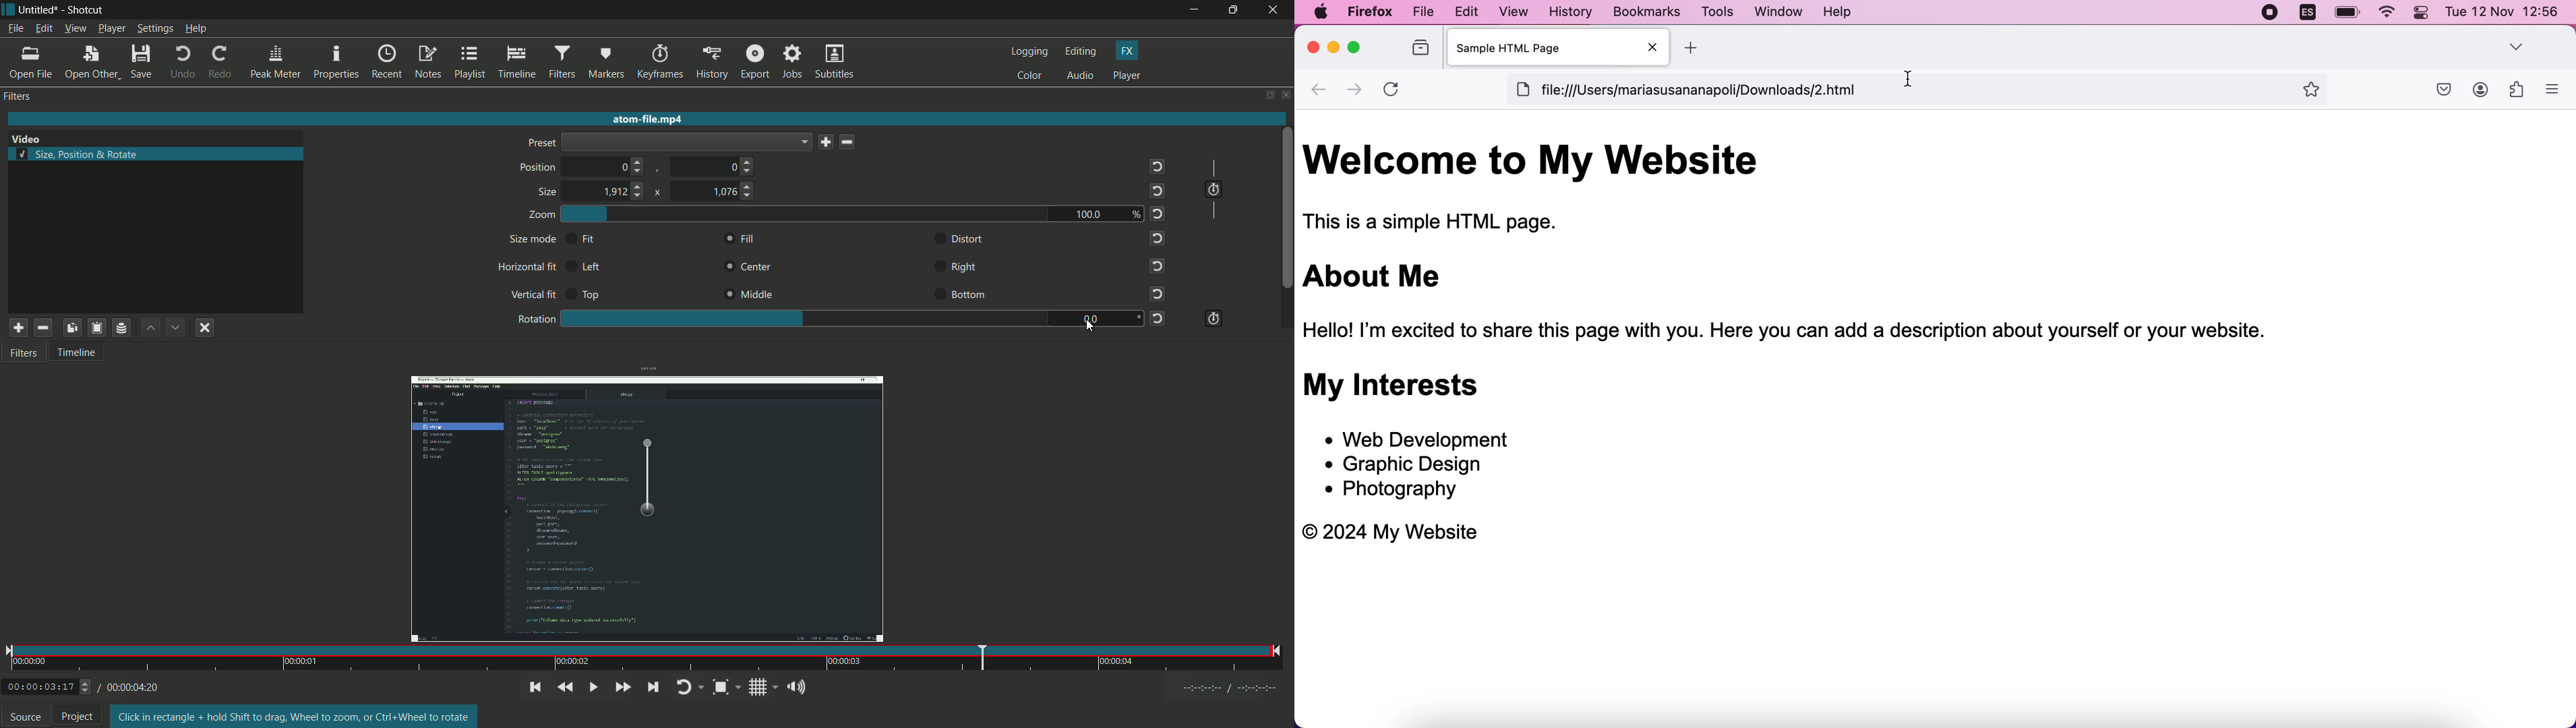 The image size is (2576, 728). What do you see at coordinates (649, 509) in the screenshot?
I see `video rotated by 90 degree` at bounding box center [649, 509].